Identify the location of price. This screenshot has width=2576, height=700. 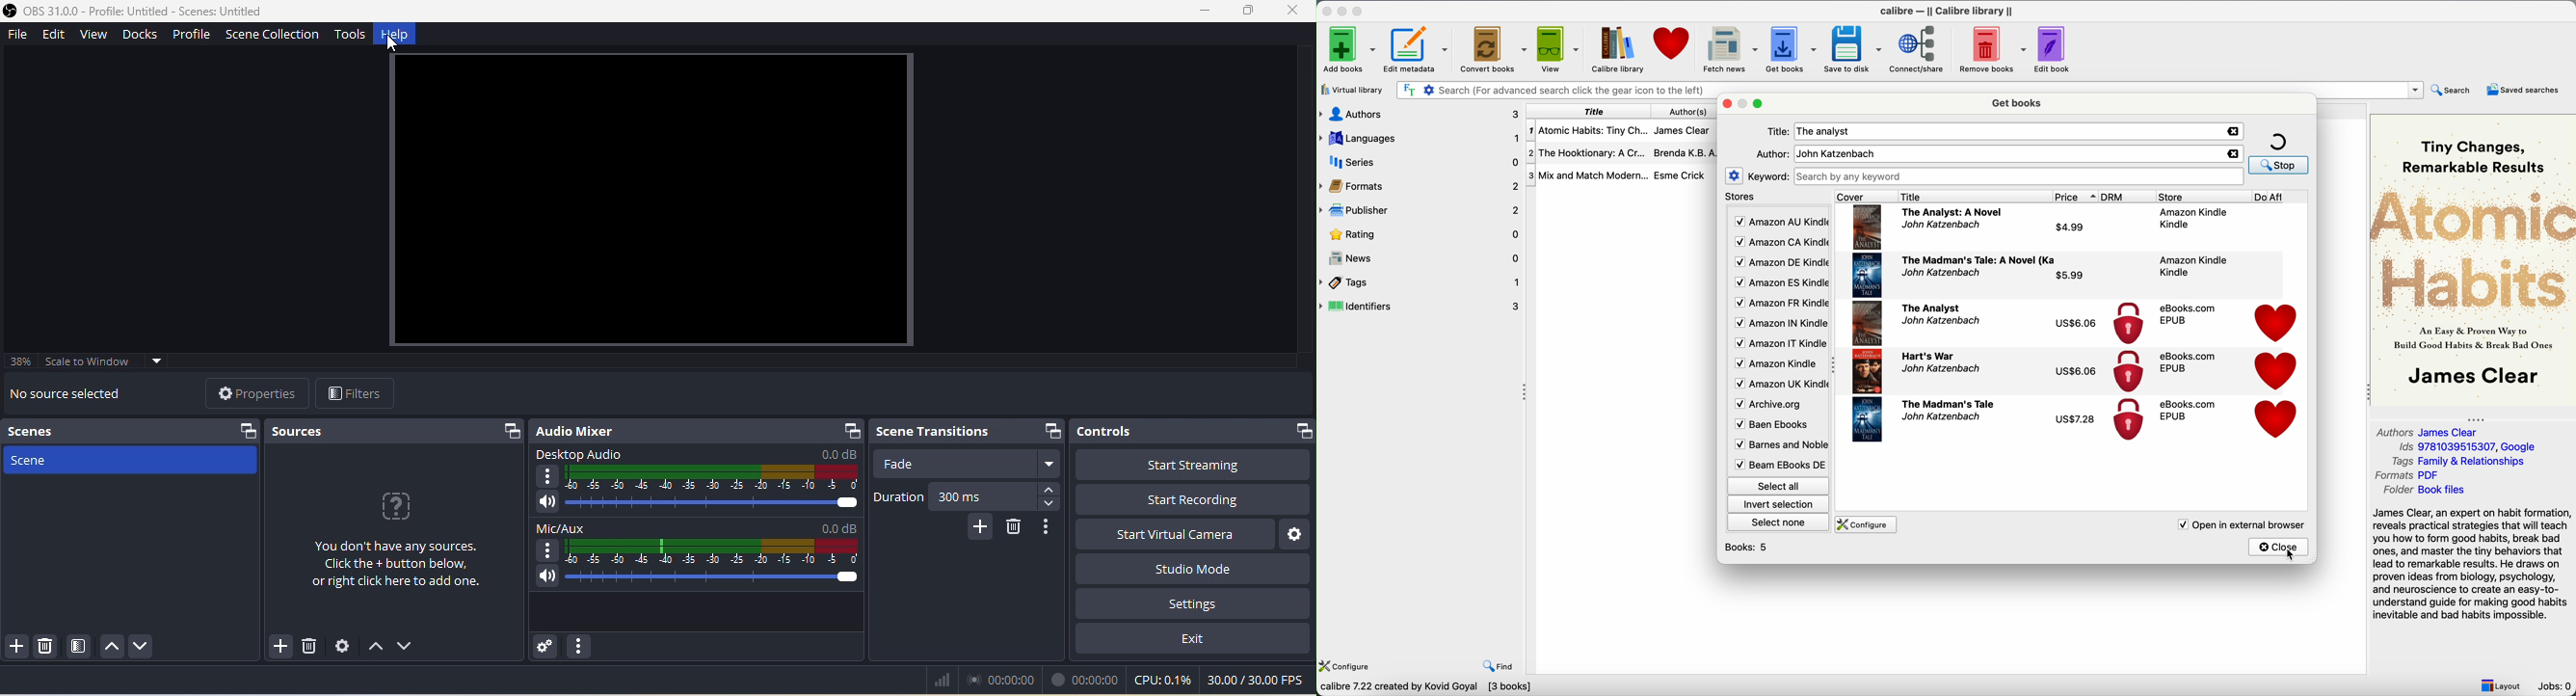
(2077, 197).